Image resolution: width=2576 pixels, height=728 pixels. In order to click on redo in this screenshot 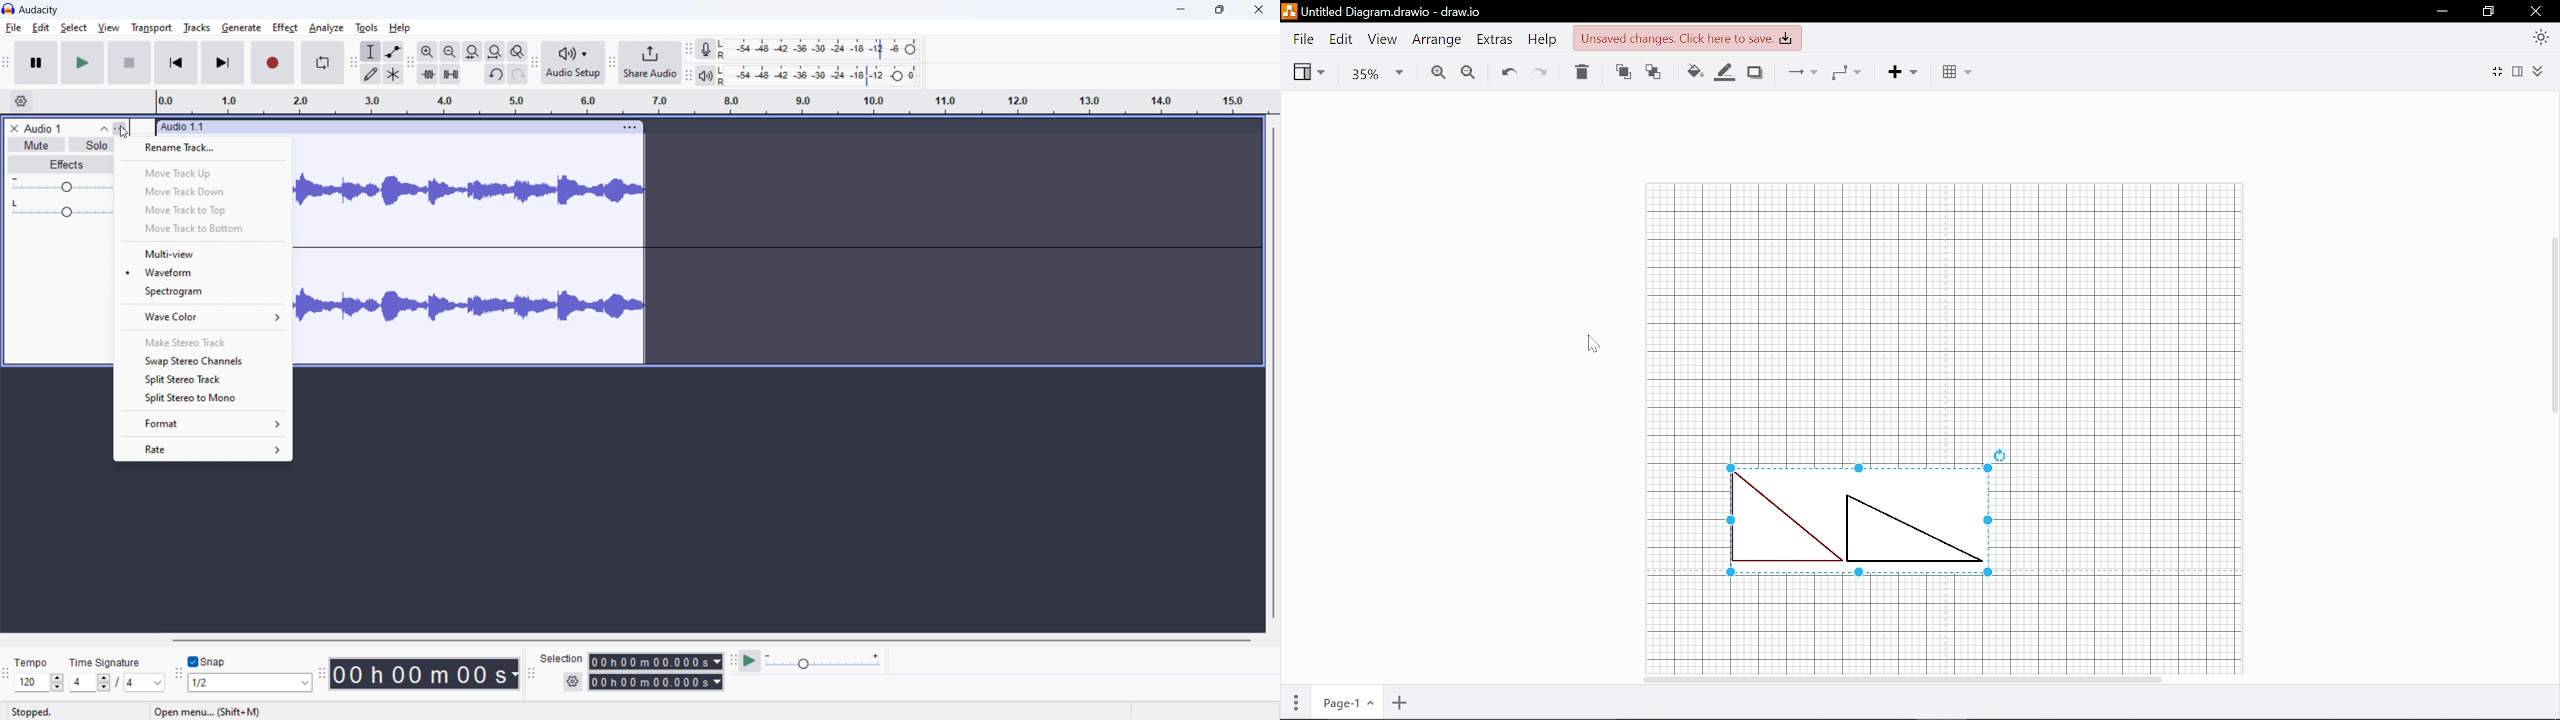, I will do `click(517, 74)`.